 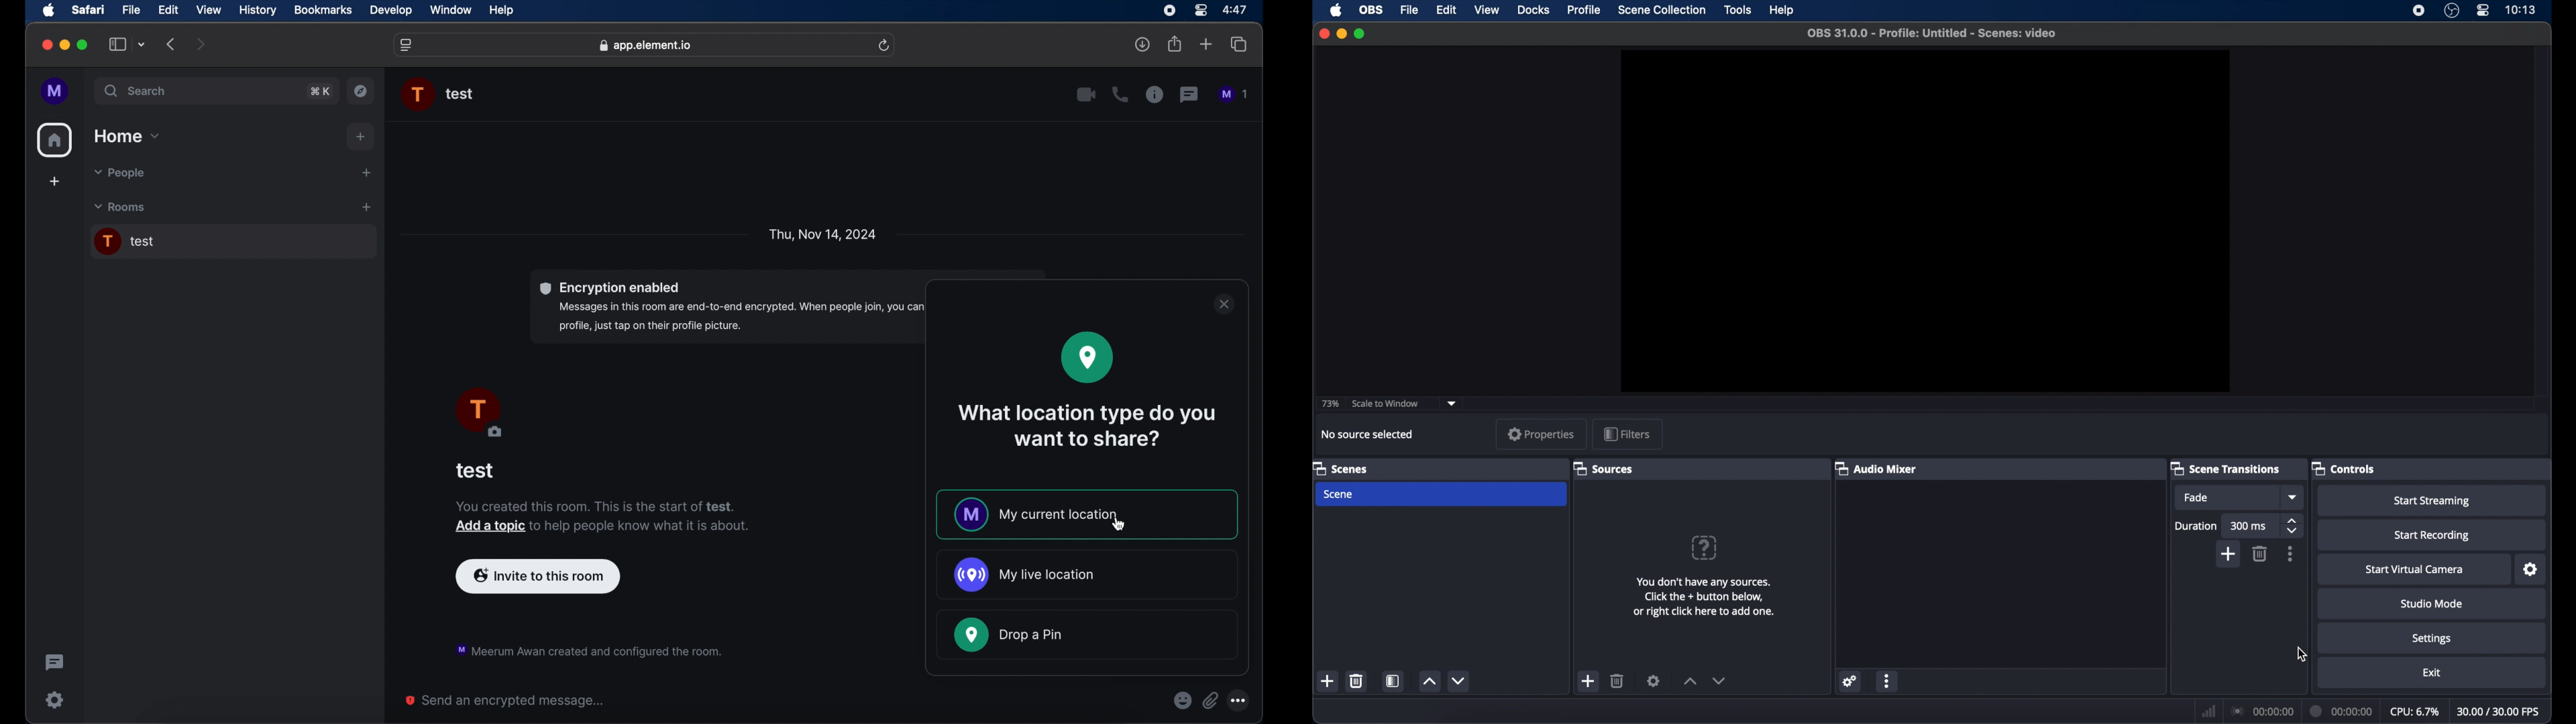 I want to click on develop, so click(x=391, y=11).